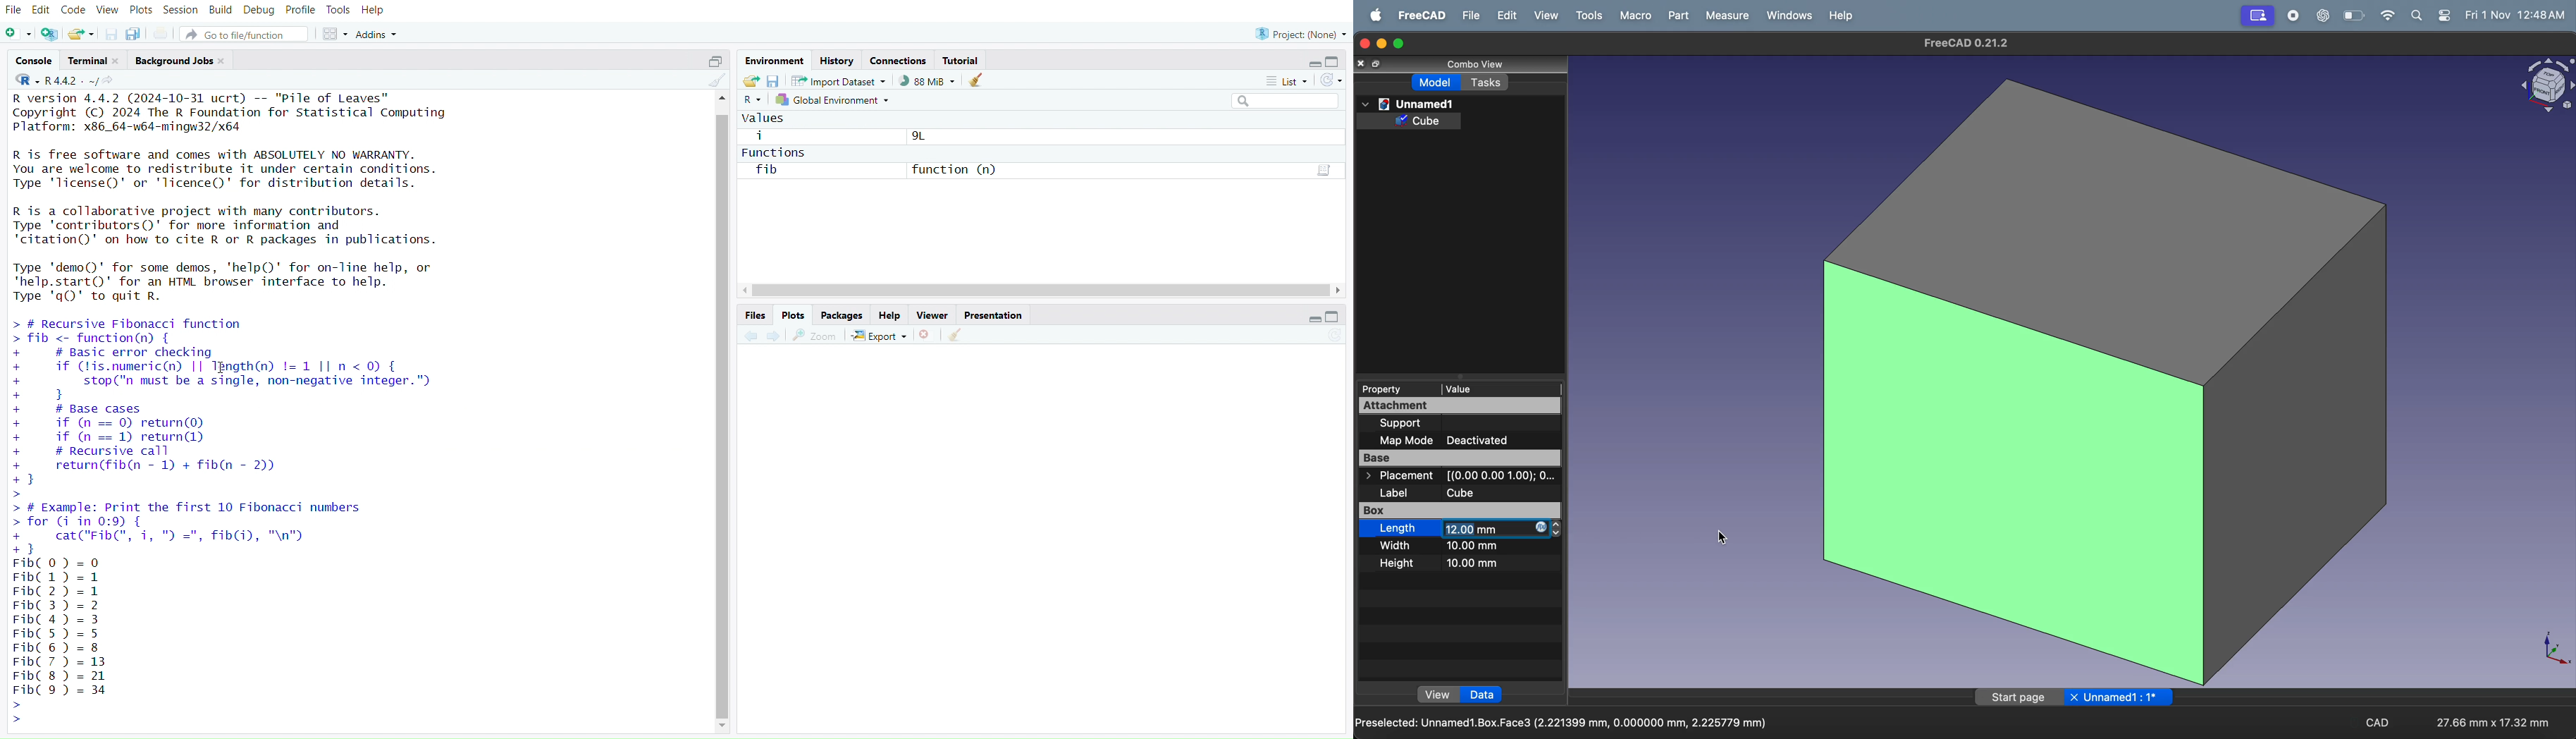 The image size is (2576, 756). I want to click on windows, so click(1786, 15).